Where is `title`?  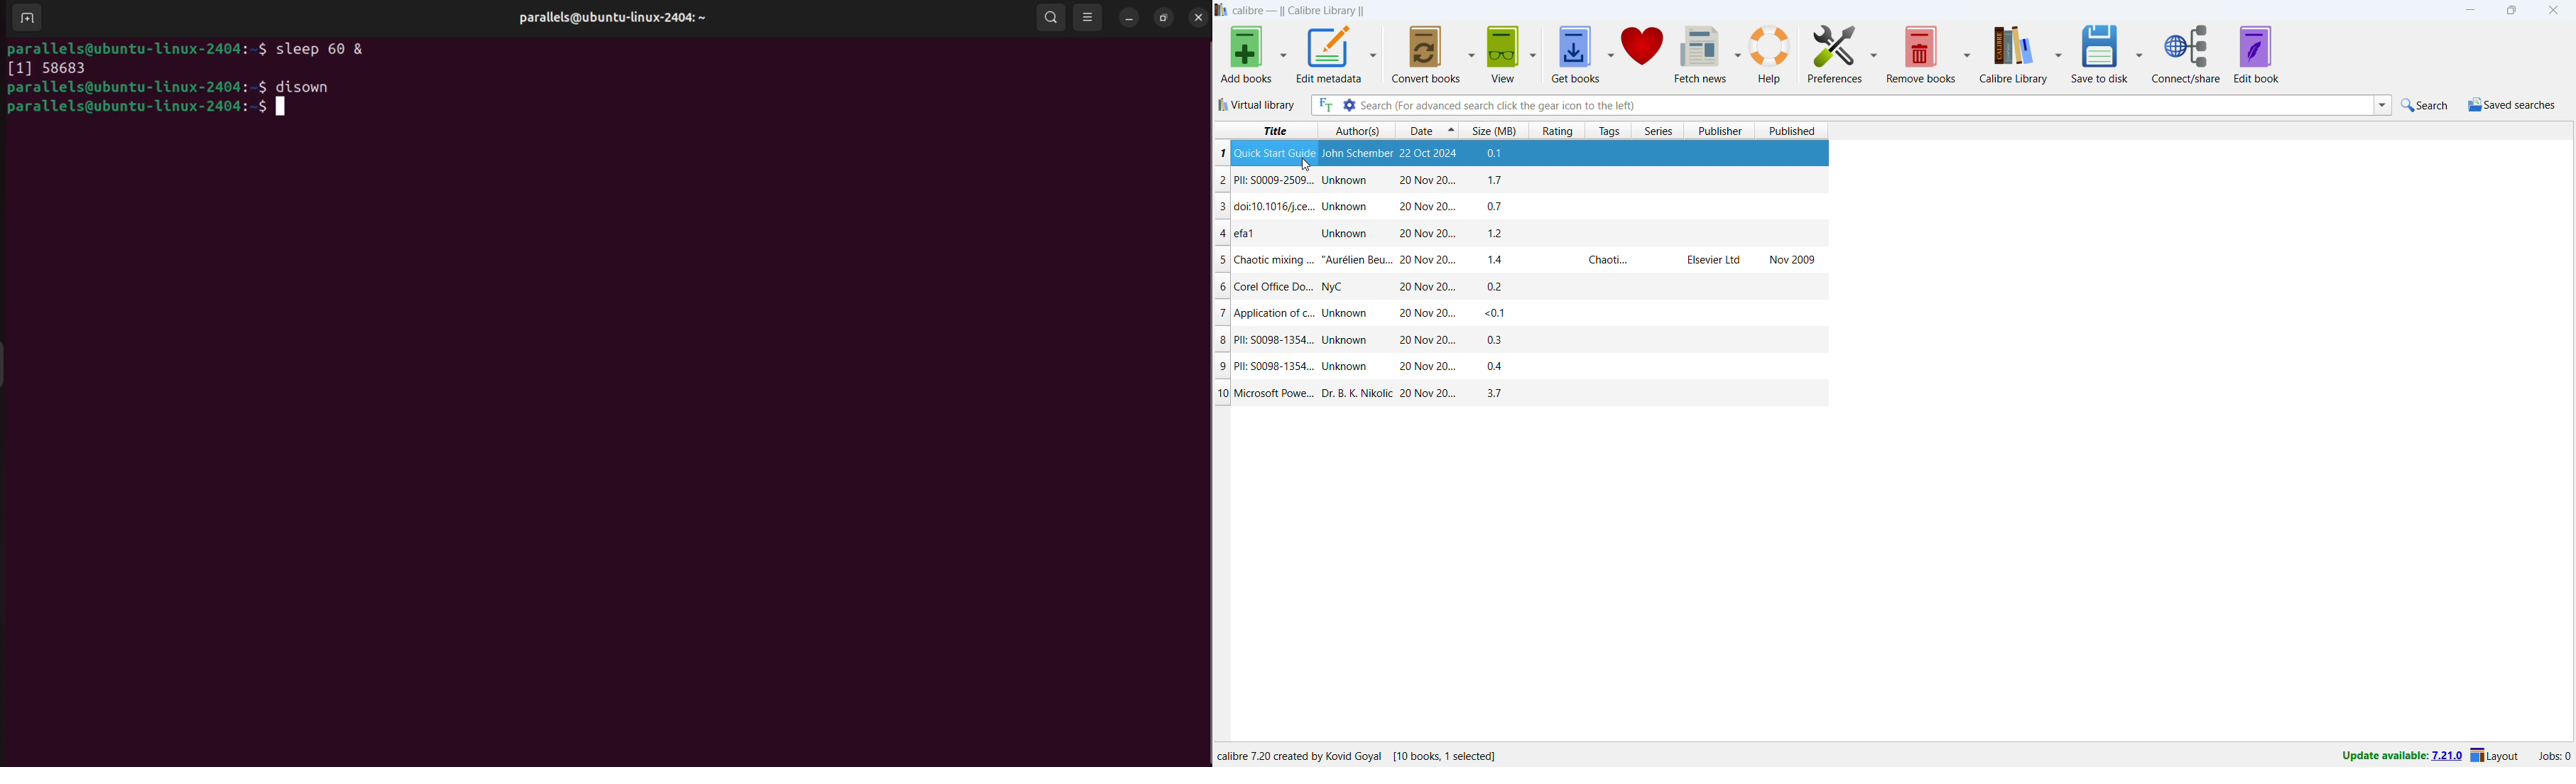 title is located at coordinates (1299, 11).